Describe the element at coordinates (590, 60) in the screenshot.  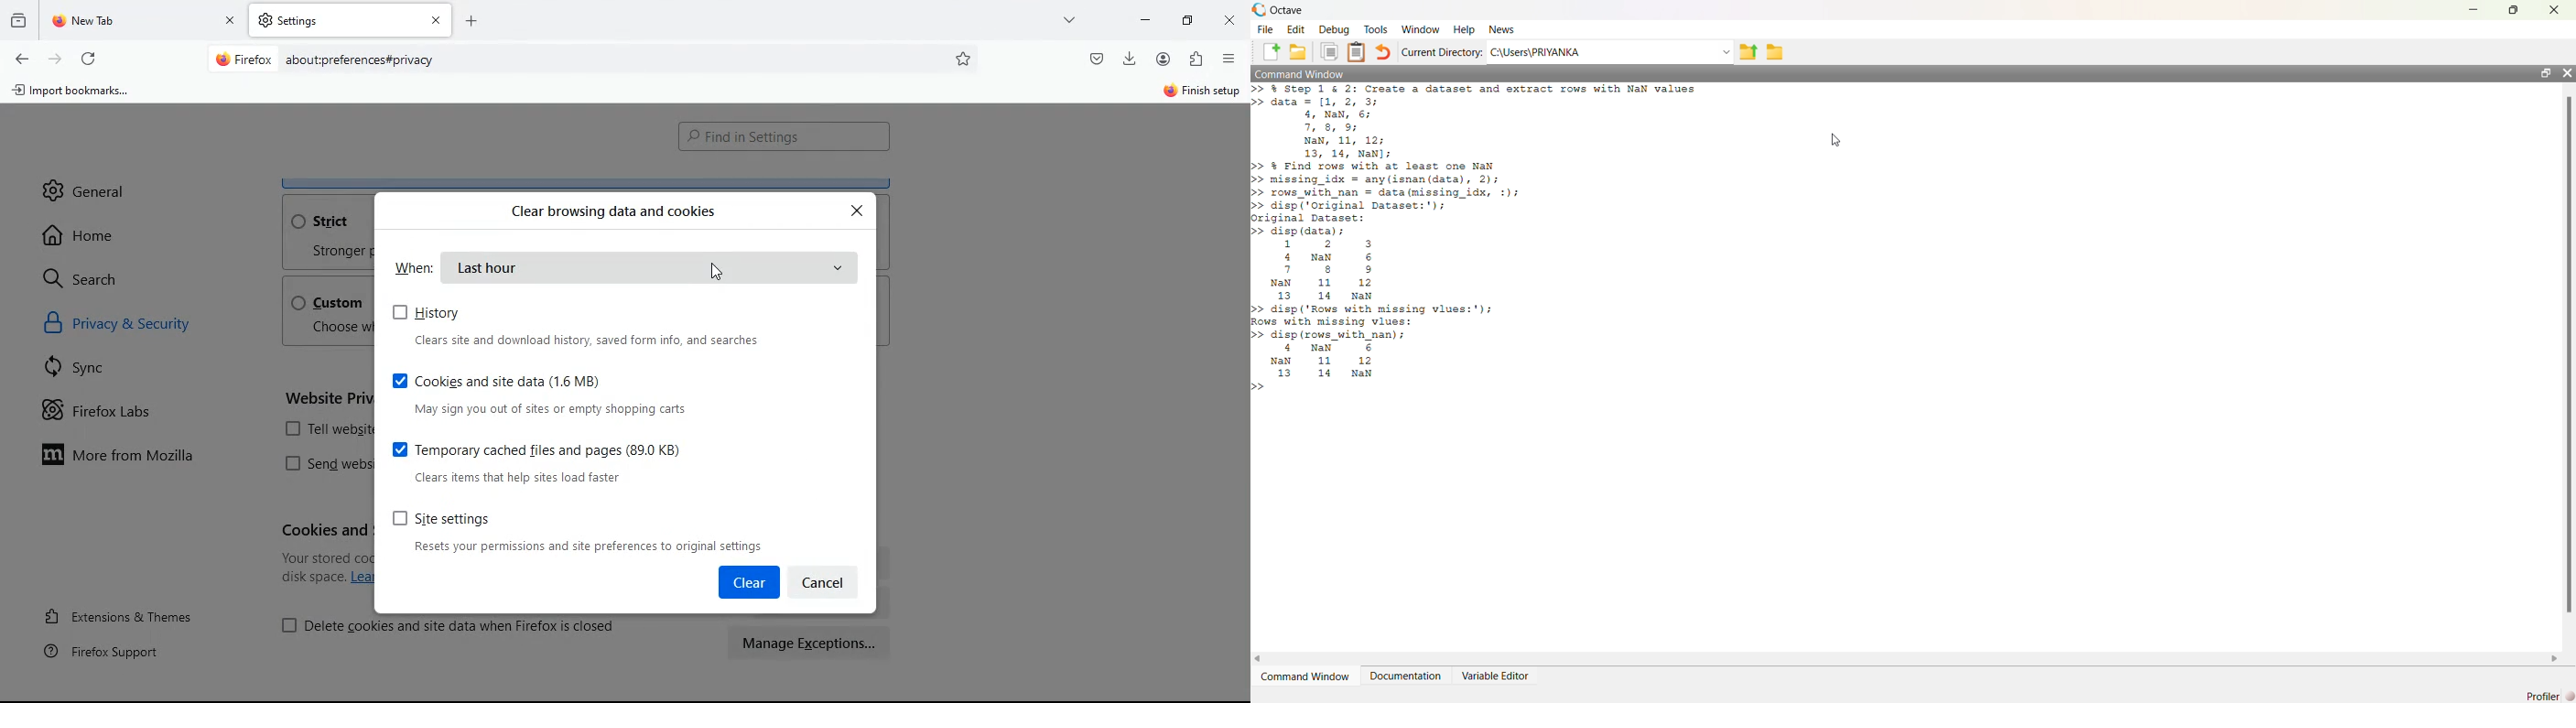
I see `Search bar` at that location.